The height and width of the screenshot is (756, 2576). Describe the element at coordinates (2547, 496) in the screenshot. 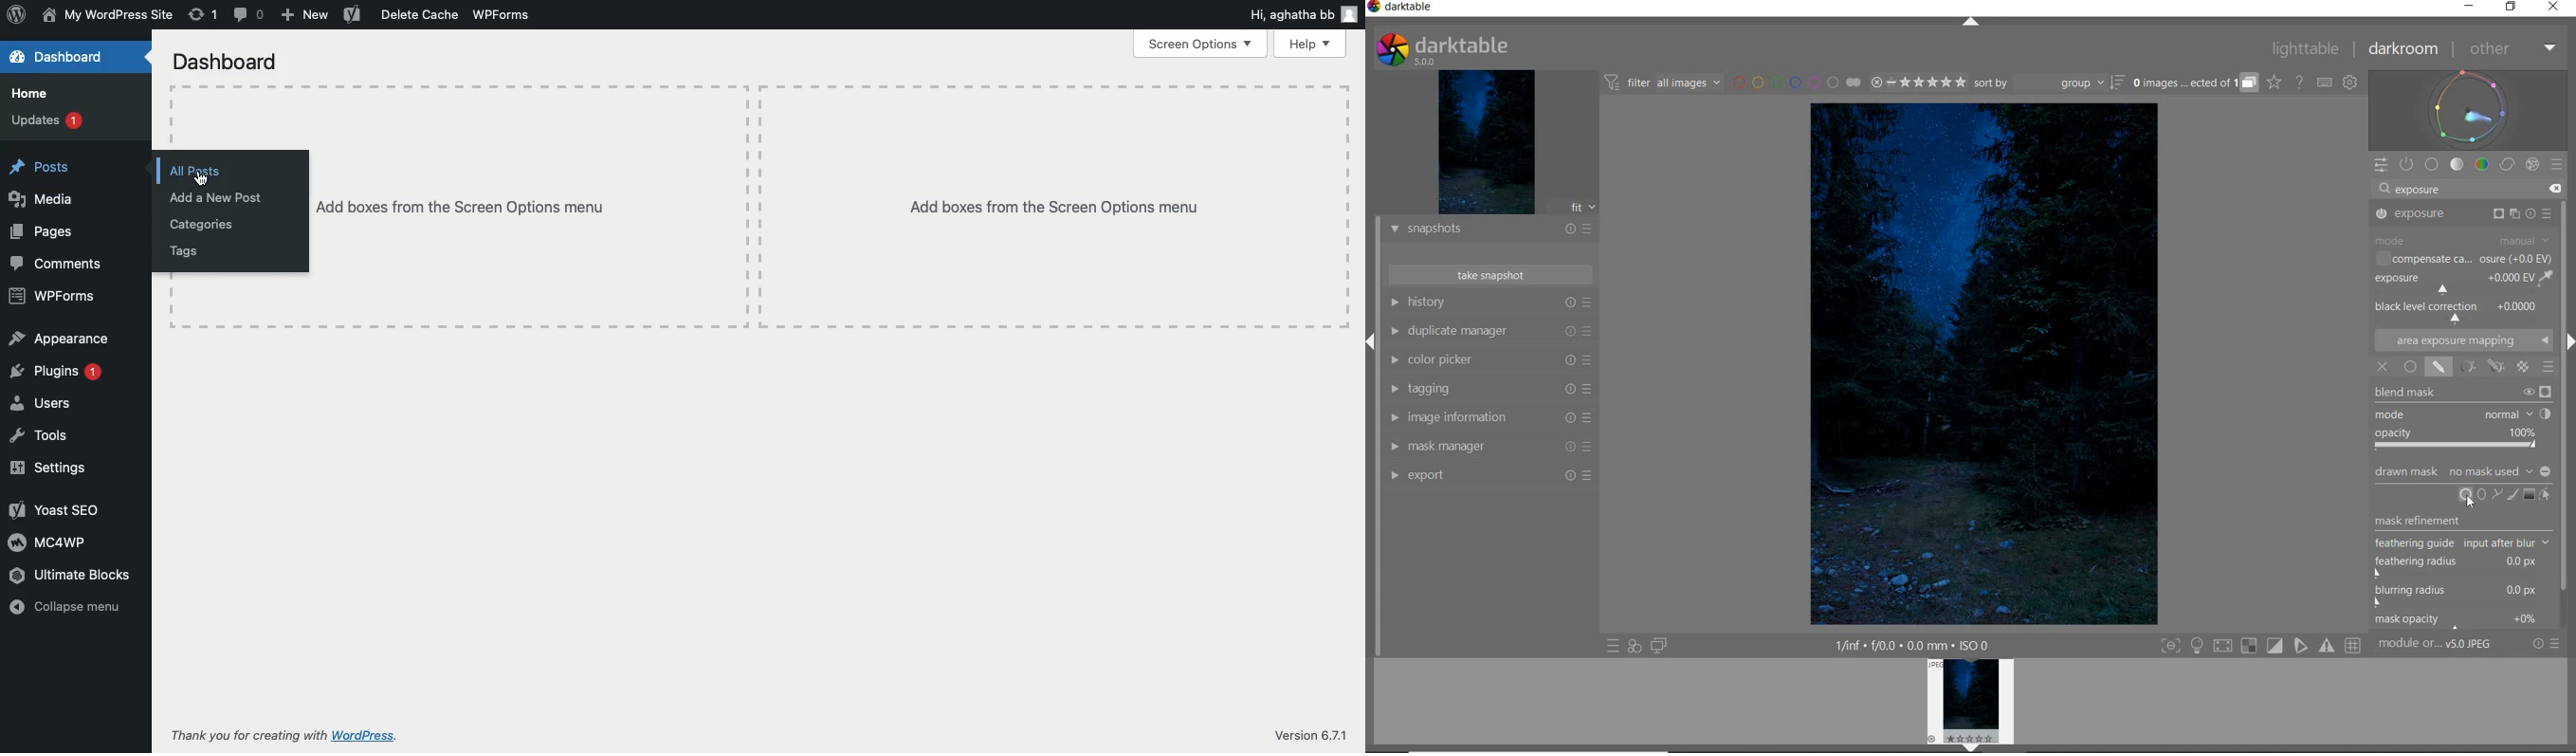

I see `SHOW & EDIT MASK ELEMENTS` at that location.